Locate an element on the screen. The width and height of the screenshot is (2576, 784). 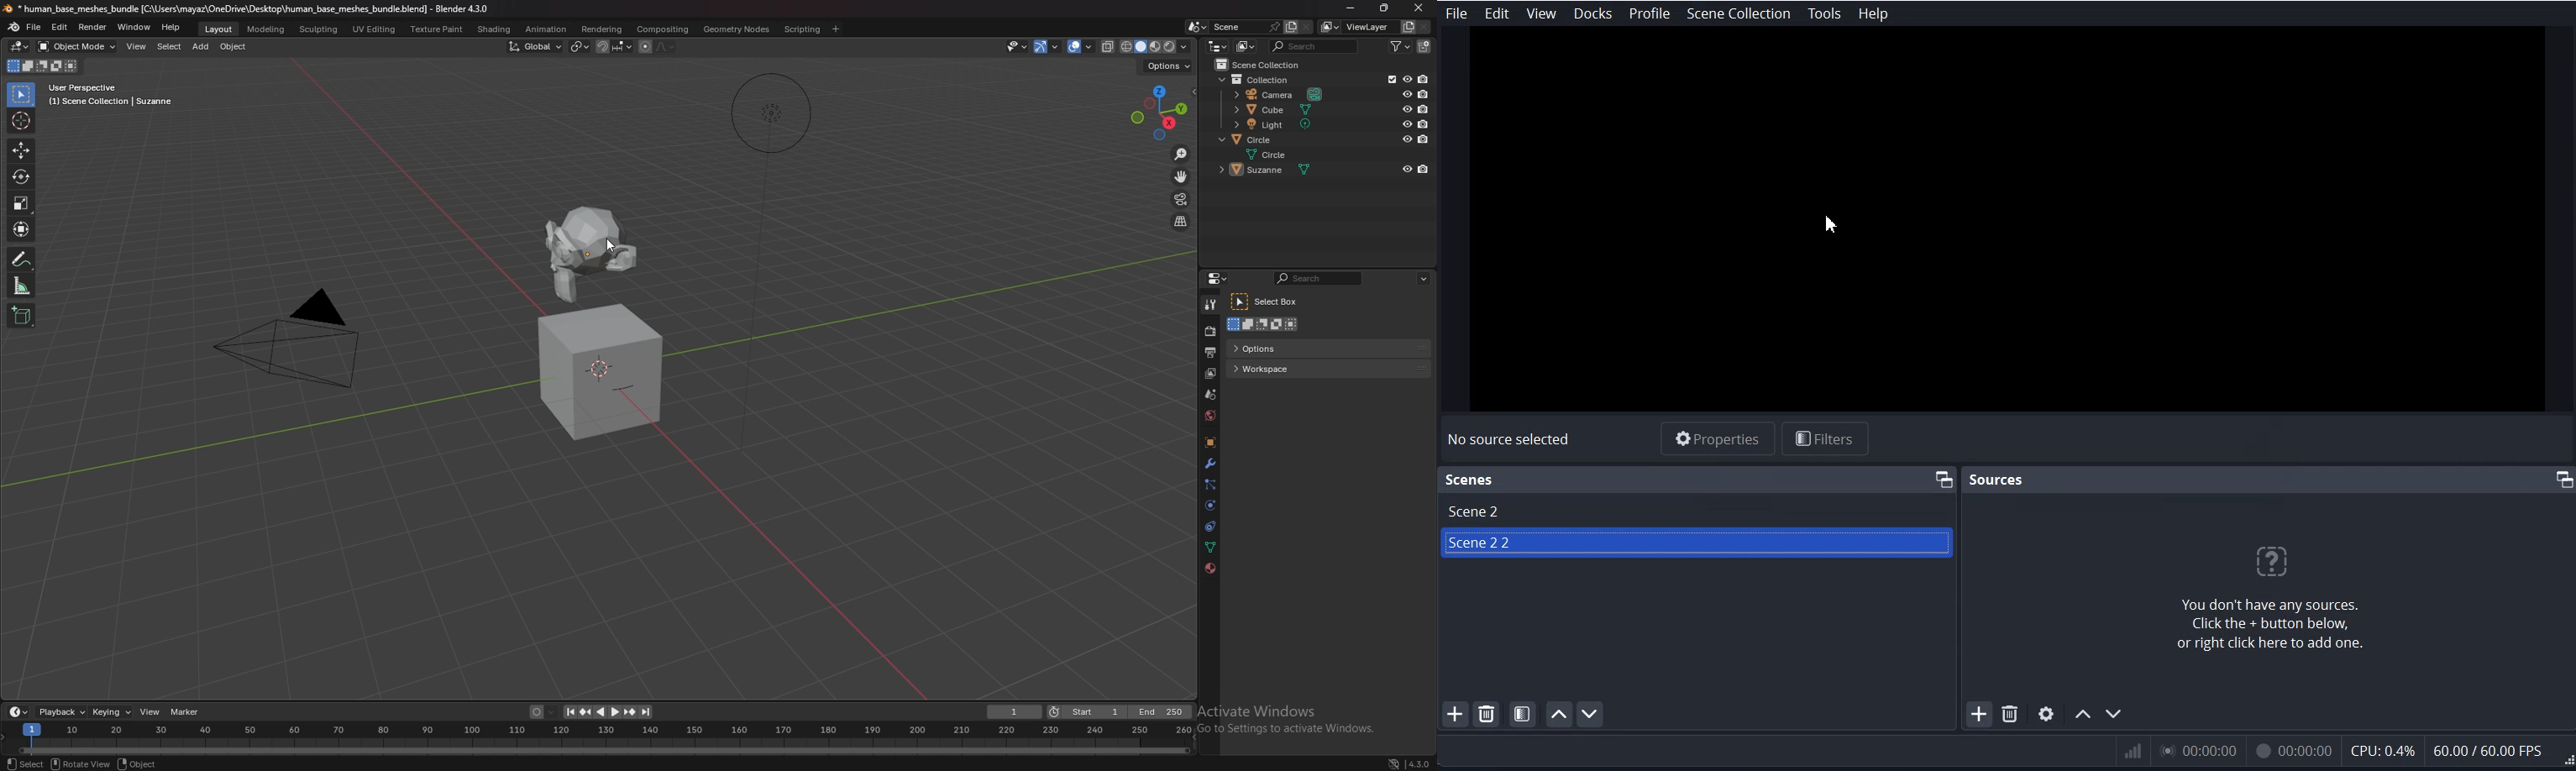
move is located at coordinates (21, 150).